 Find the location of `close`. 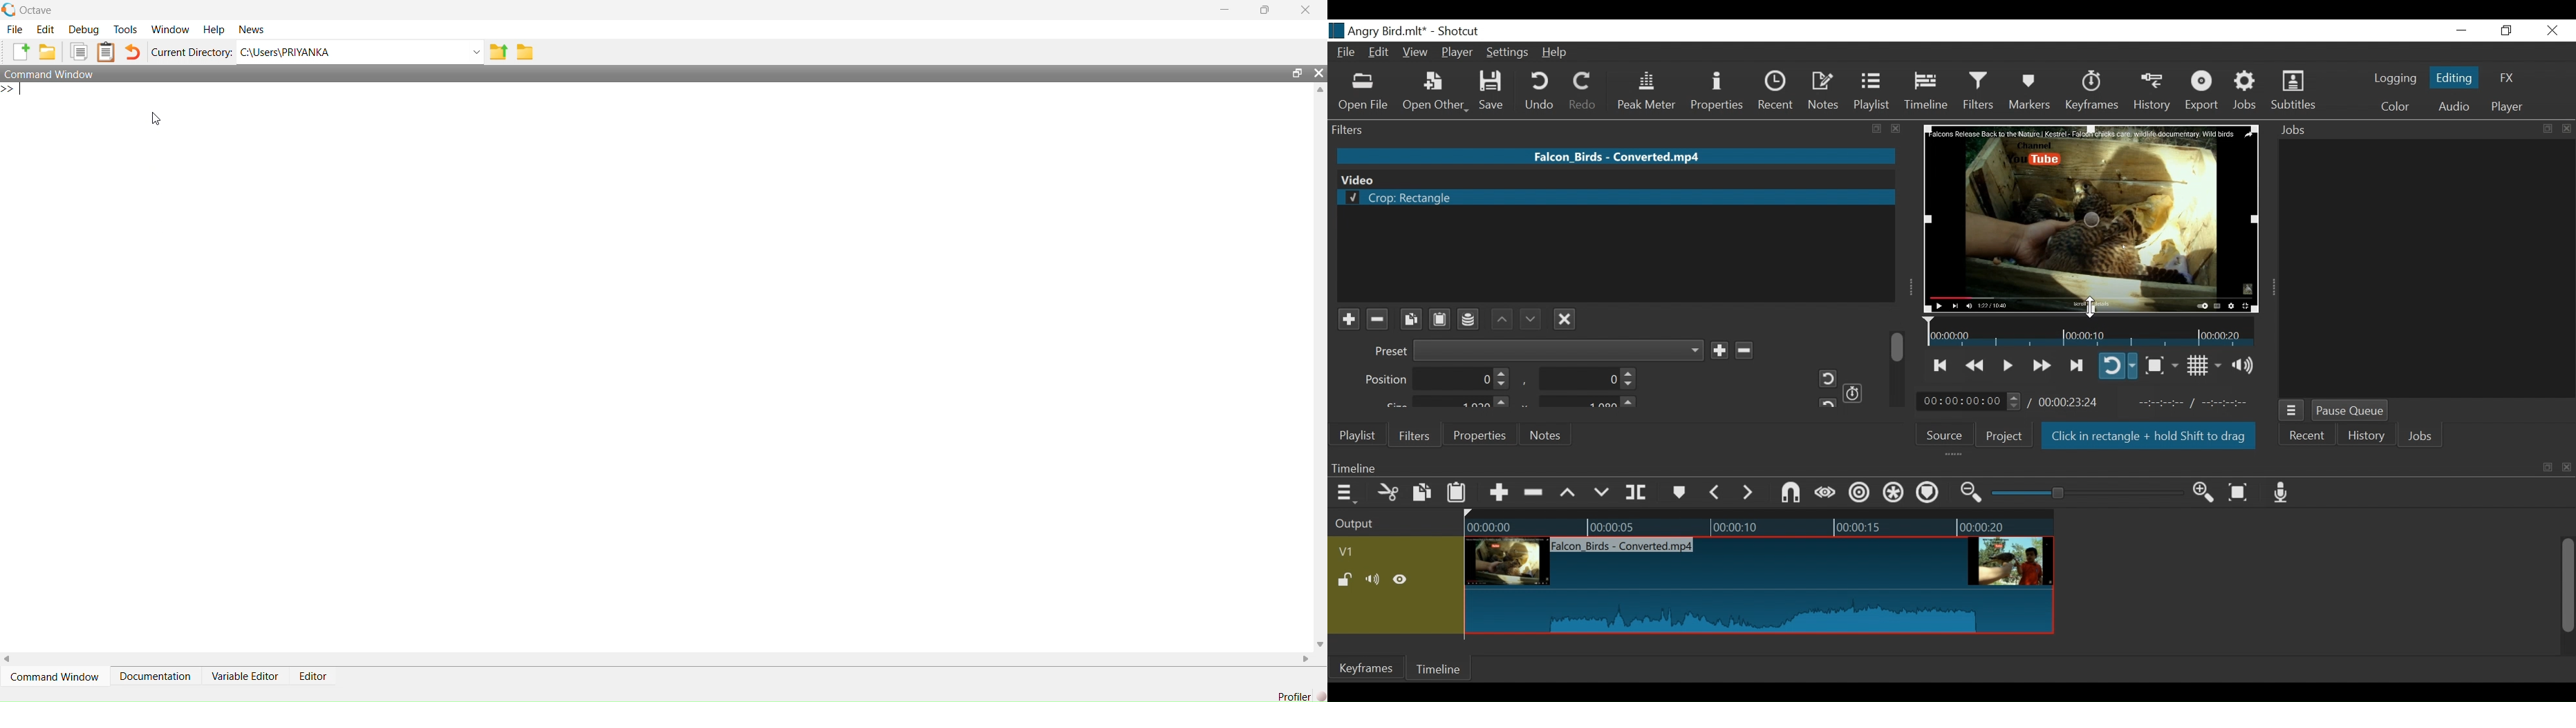

close is located at coordinates (1896, 129).